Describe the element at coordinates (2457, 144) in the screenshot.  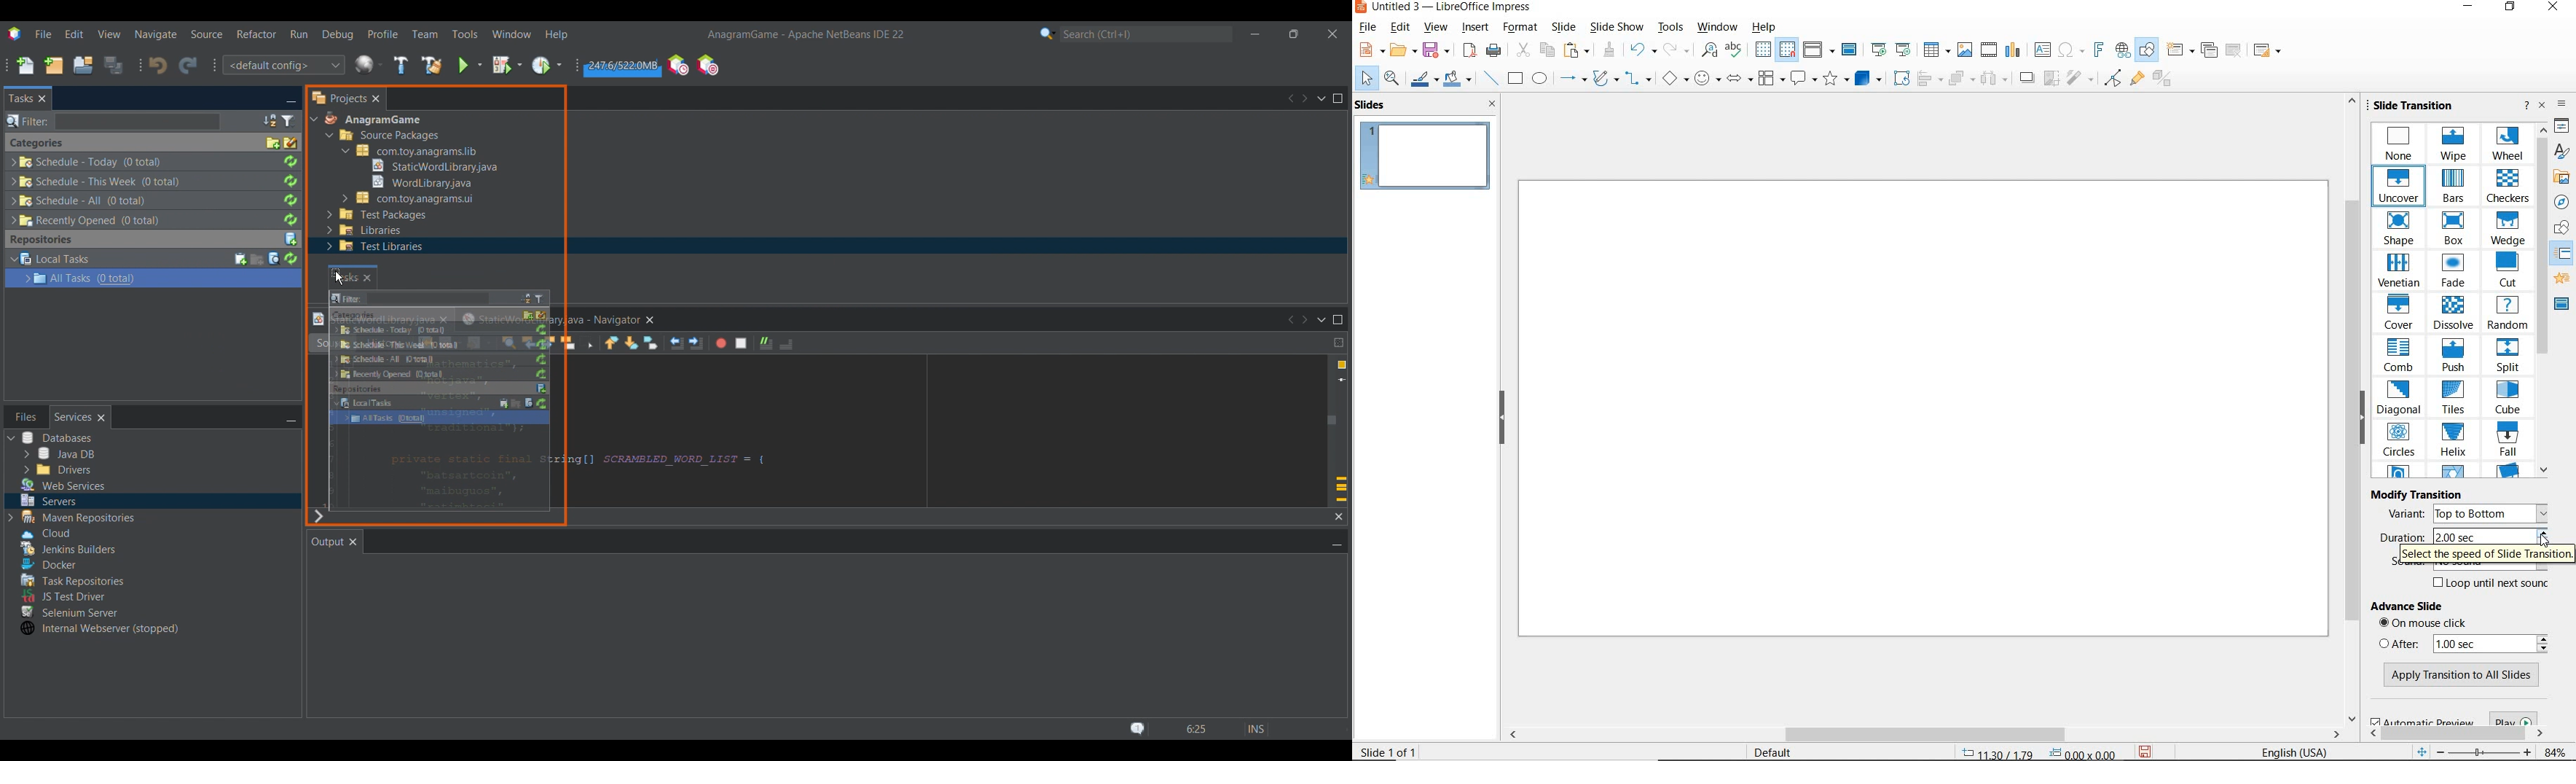
I see `WIPE` at that location.